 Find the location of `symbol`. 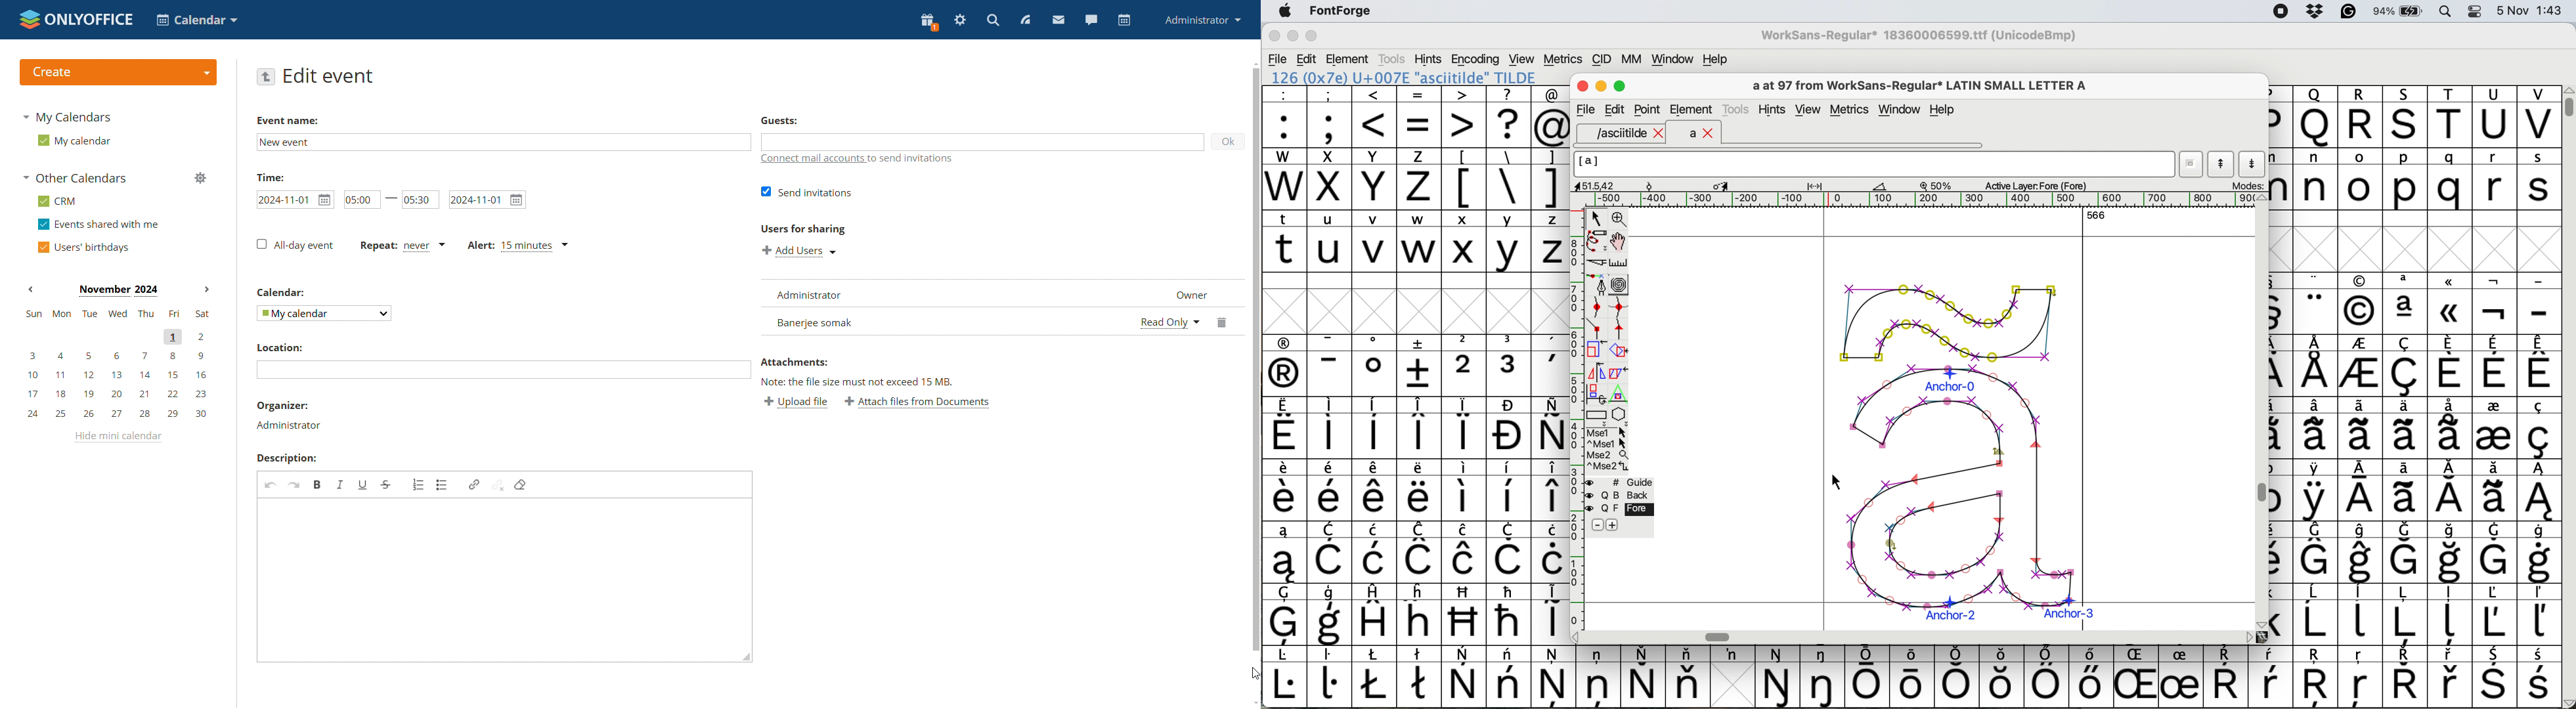

symbol is located at coordinates (2496, 677).